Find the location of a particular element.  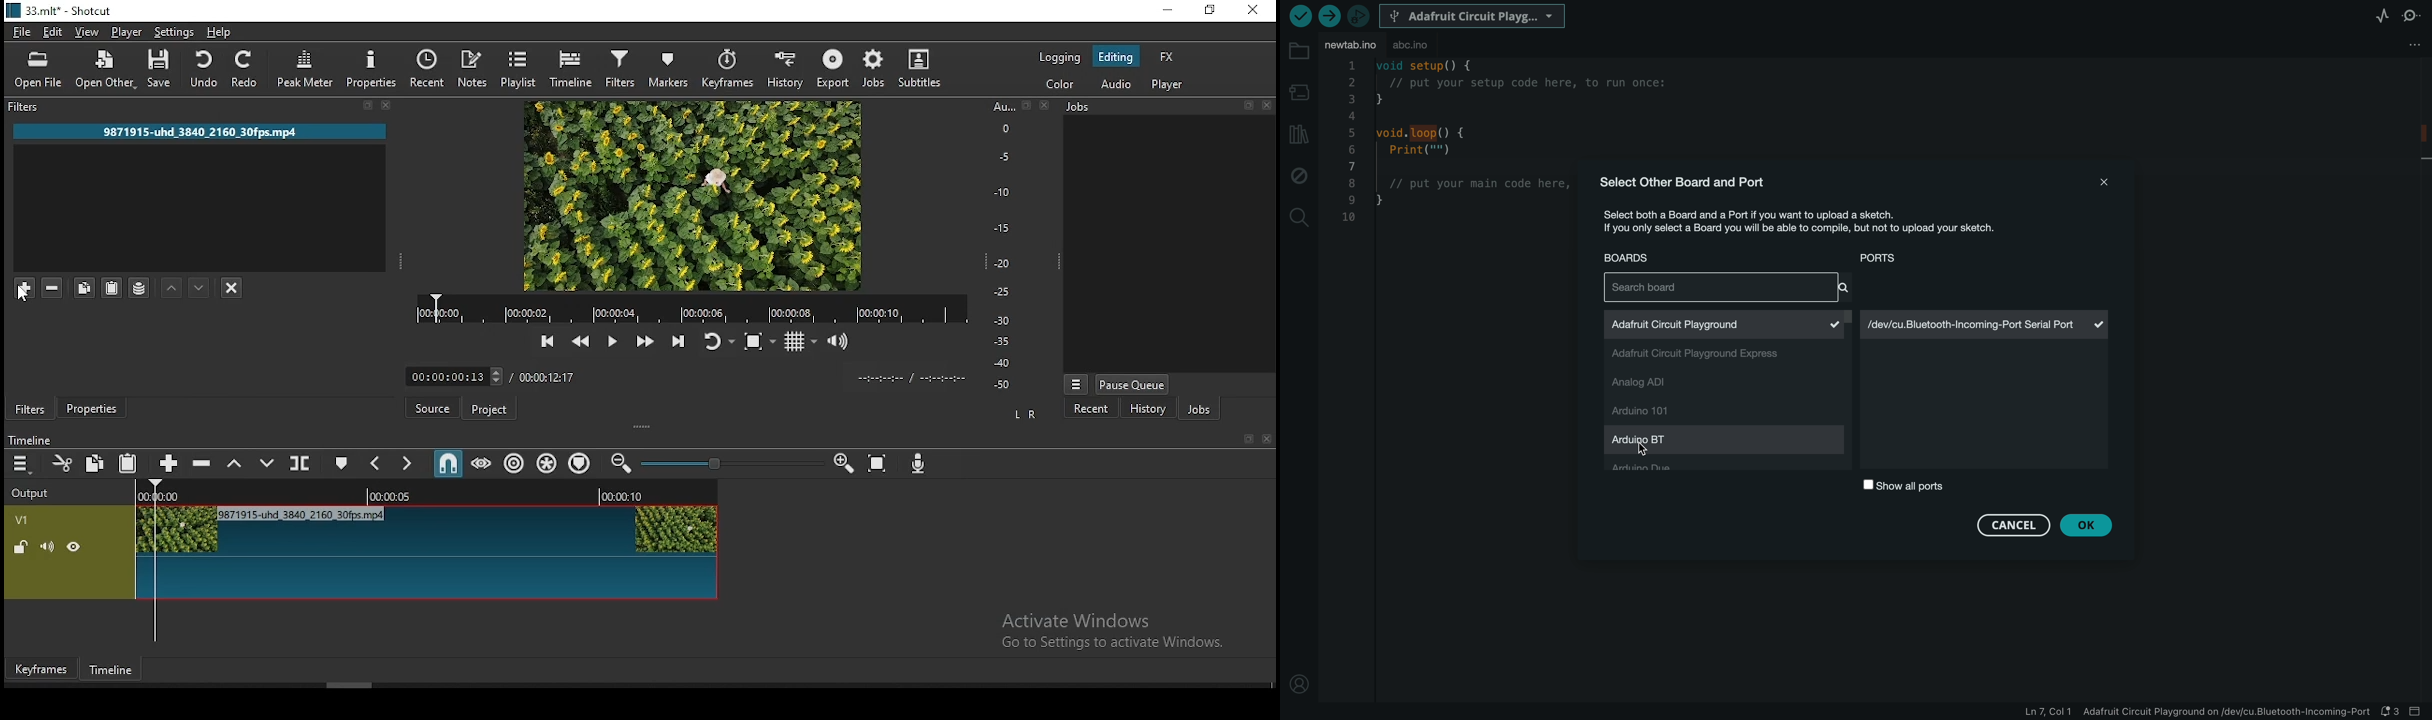

00:00:00:13 is located at coordinates (447, 375).